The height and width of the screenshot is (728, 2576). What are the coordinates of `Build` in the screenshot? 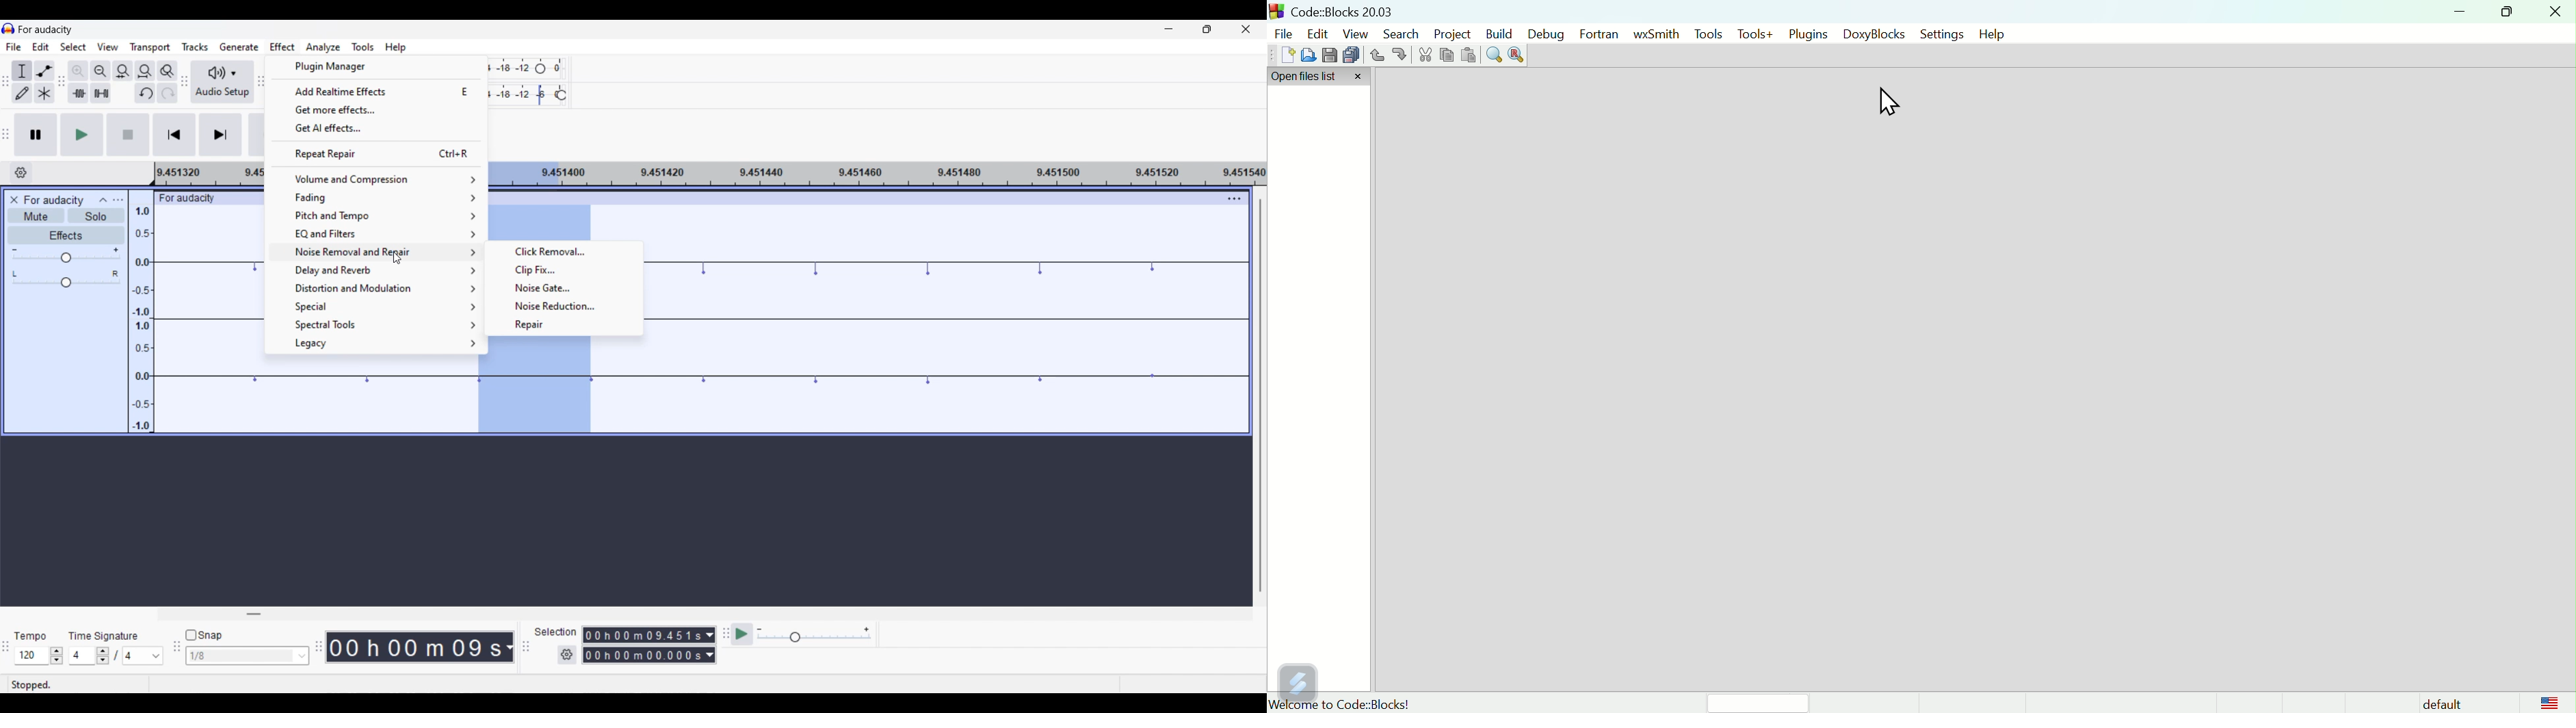 It's located at (1500, 34).